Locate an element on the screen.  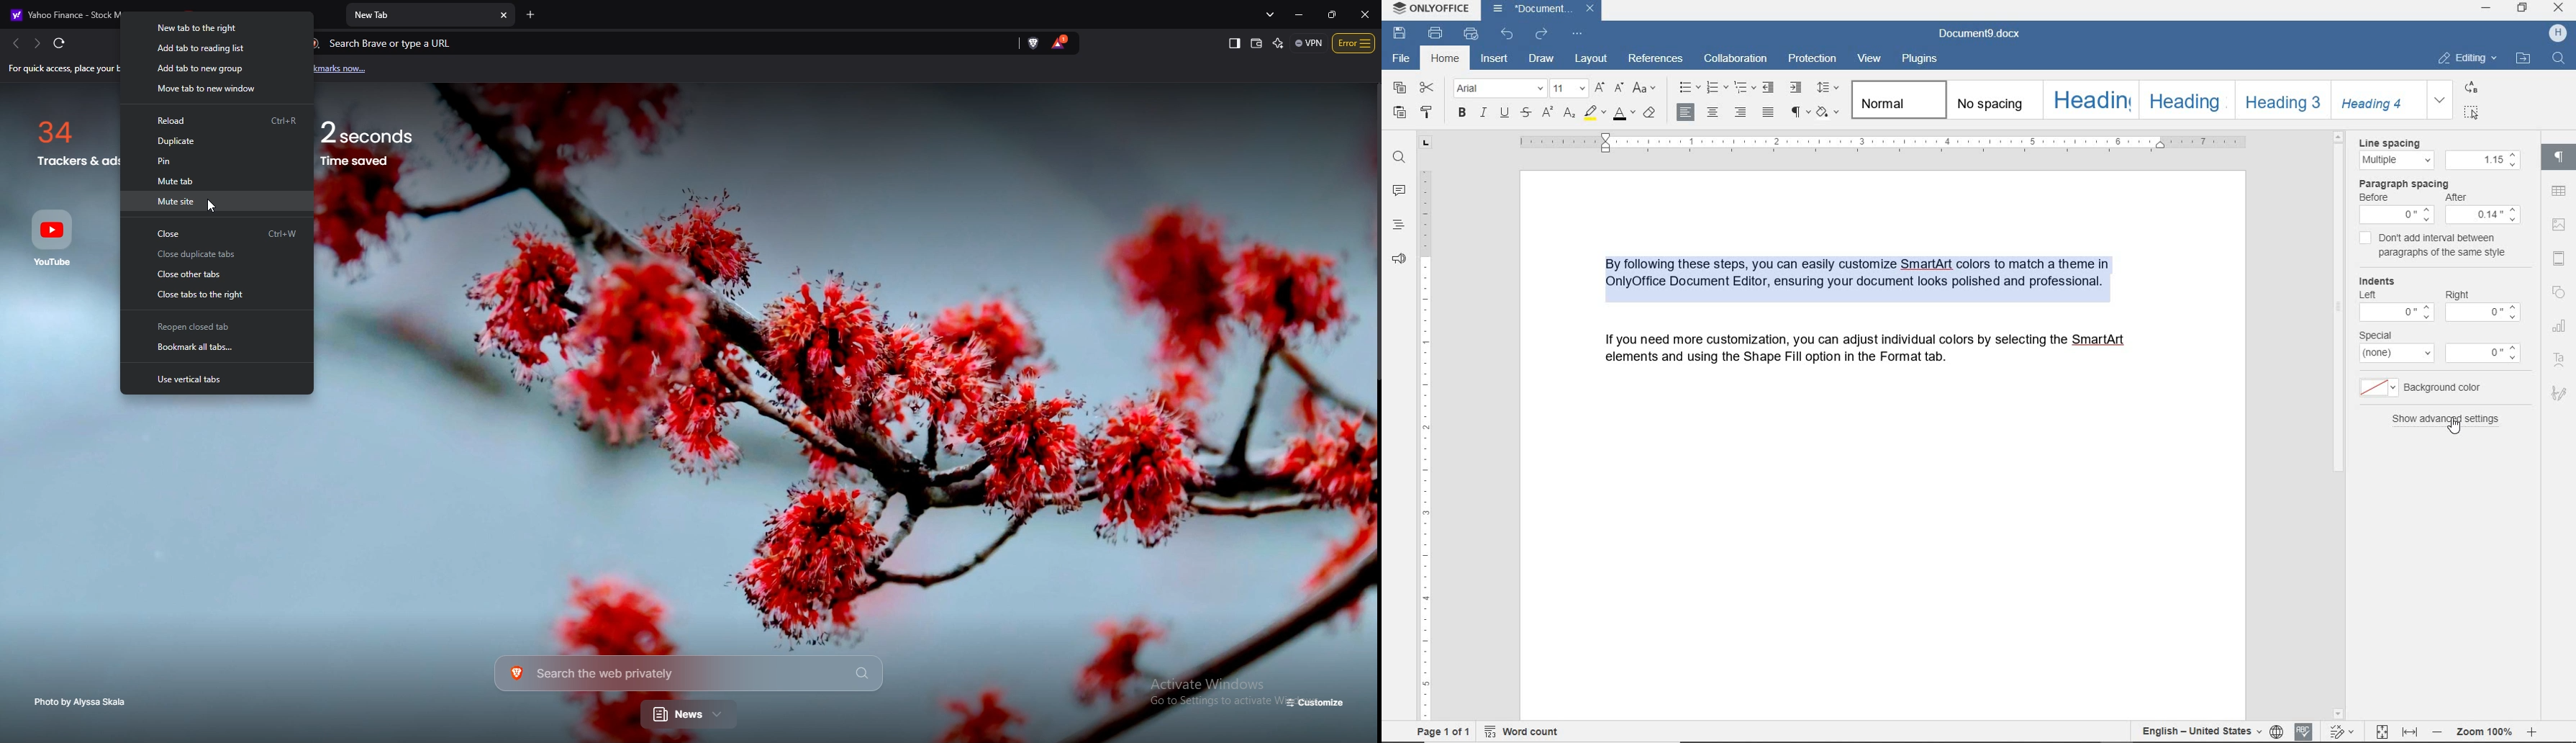
profile is located at coordinates (2557, 34).